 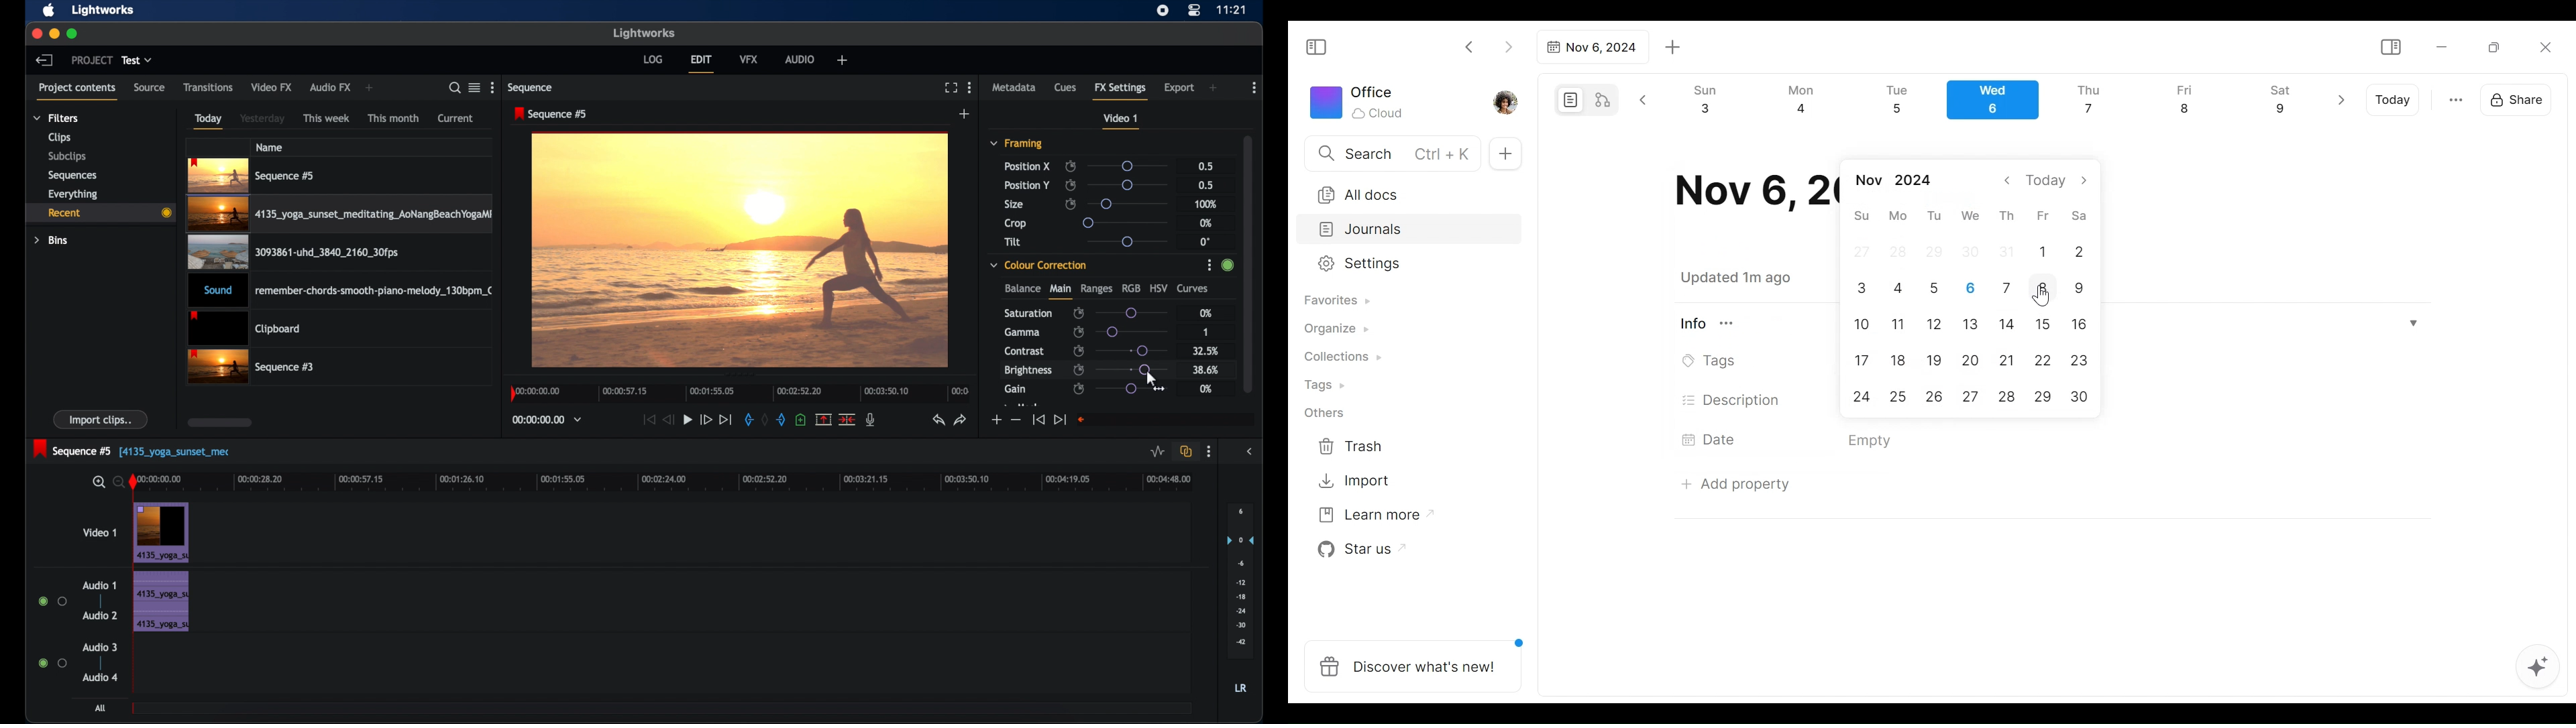 I want to click on enable/disable keyframes, so click(x=1079, y=350).